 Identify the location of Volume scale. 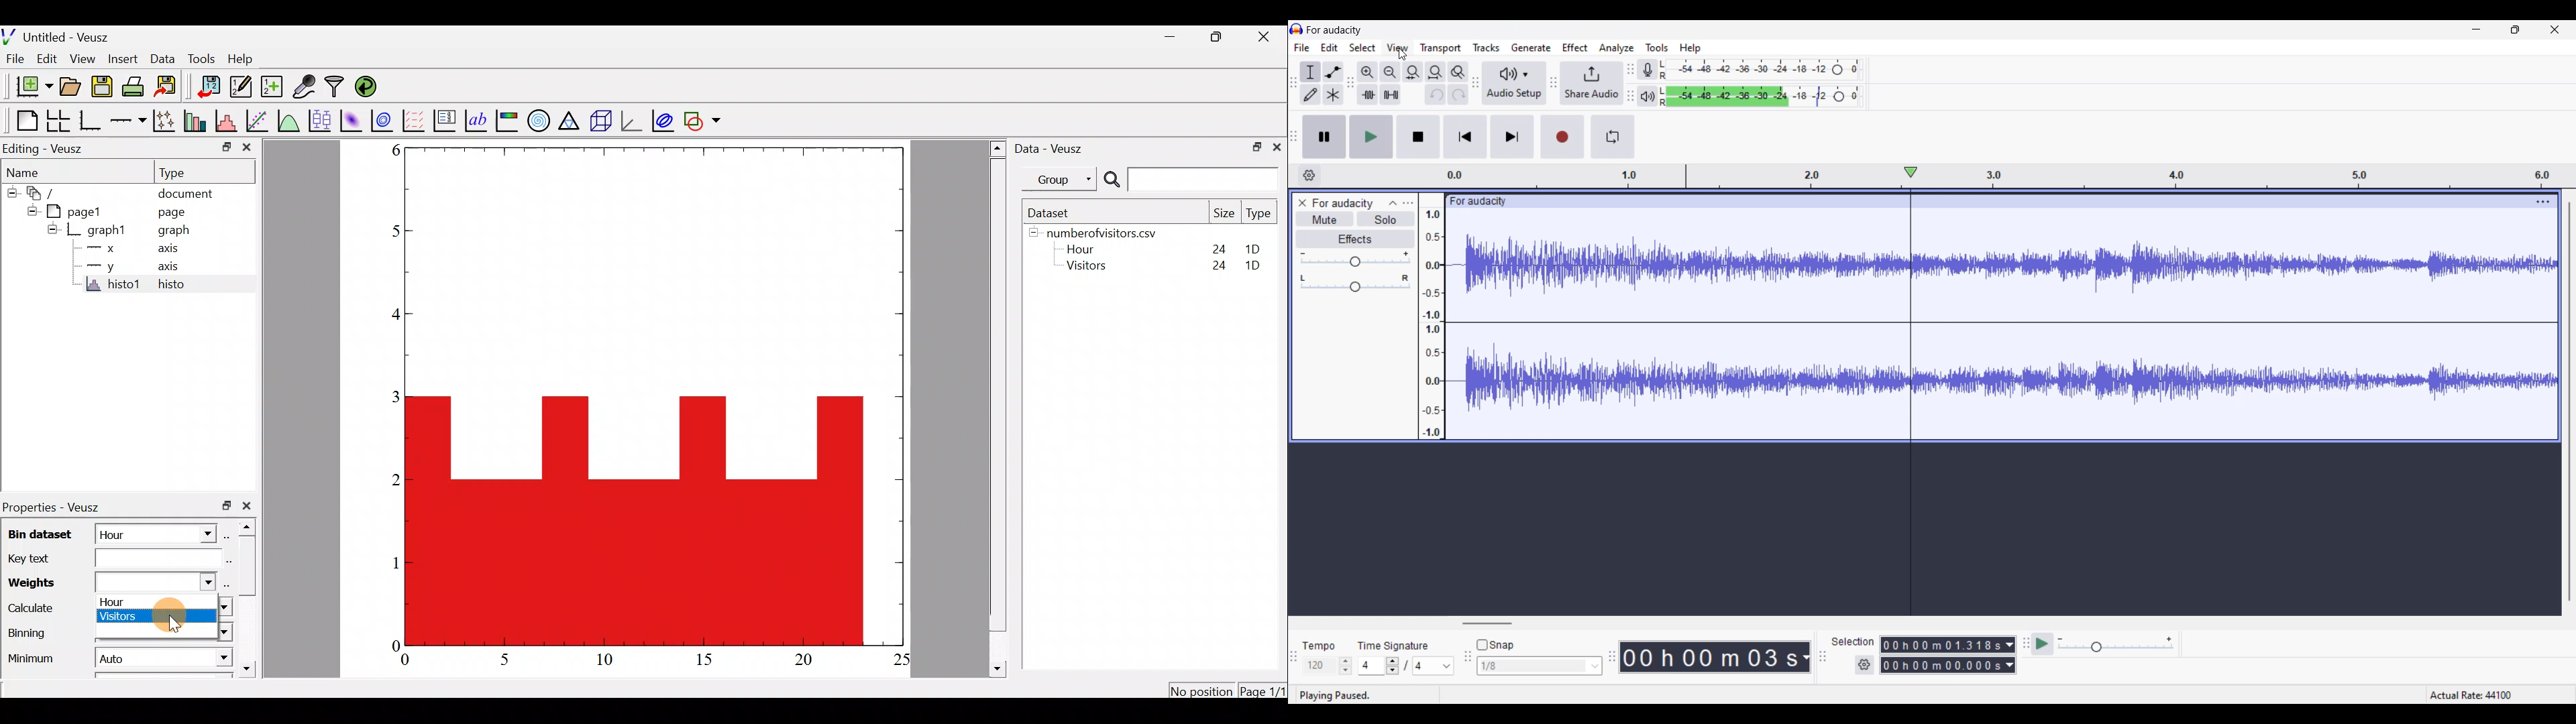
(1354, 259).